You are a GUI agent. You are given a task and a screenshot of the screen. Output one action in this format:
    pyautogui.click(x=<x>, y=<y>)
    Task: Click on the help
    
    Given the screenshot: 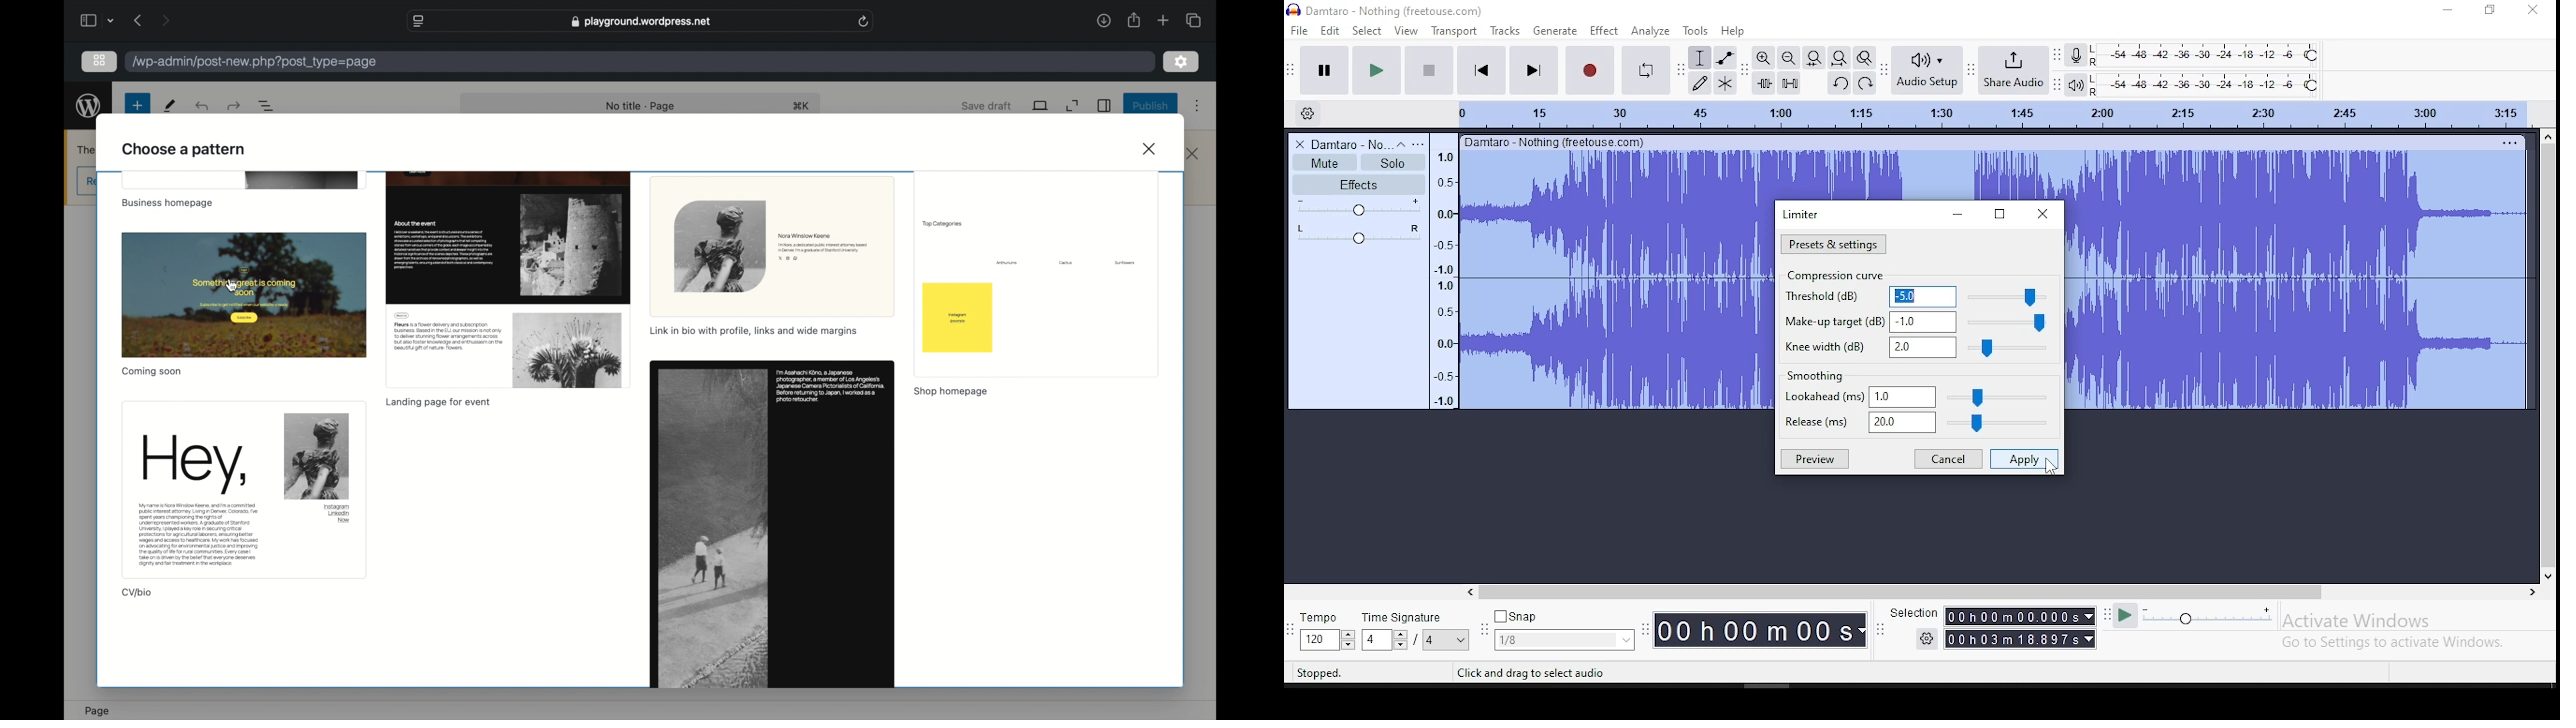 What is the action you would take?
    pyautogui.click(x=1732, y=30)
    